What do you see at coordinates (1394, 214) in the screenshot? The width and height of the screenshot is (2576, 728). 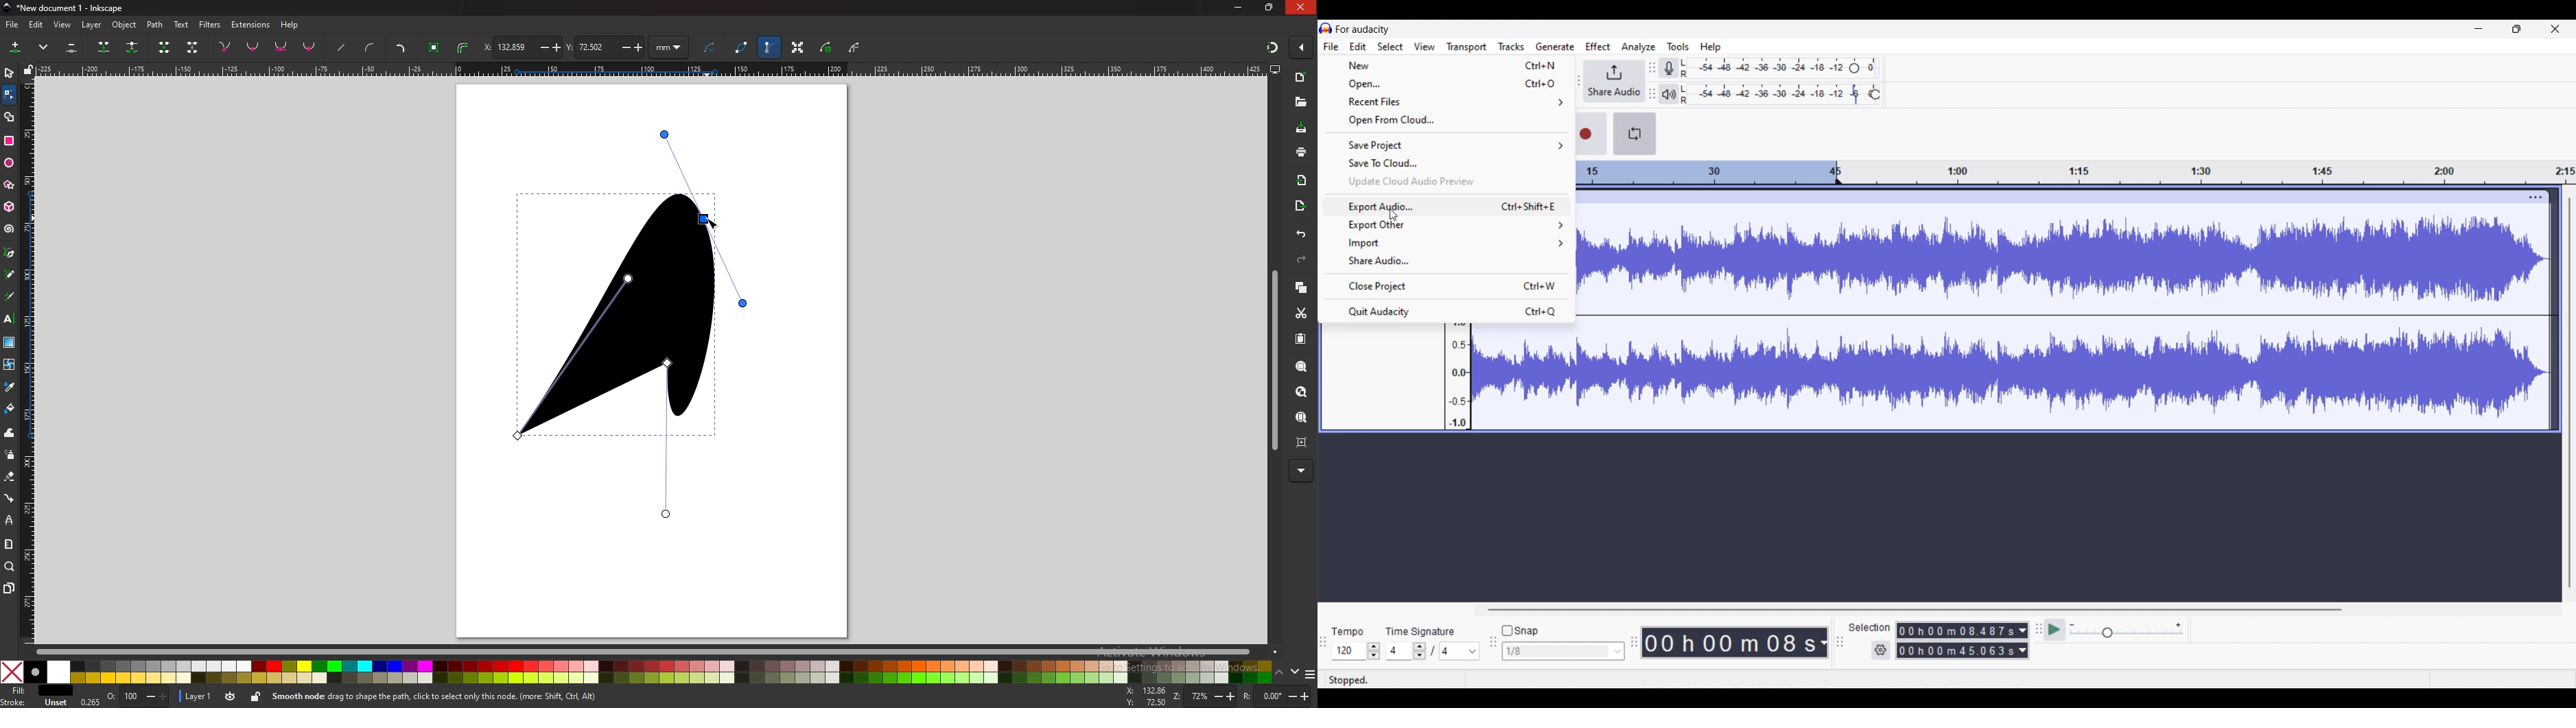 I see `Cursor` at bounding box center [1394, 214].